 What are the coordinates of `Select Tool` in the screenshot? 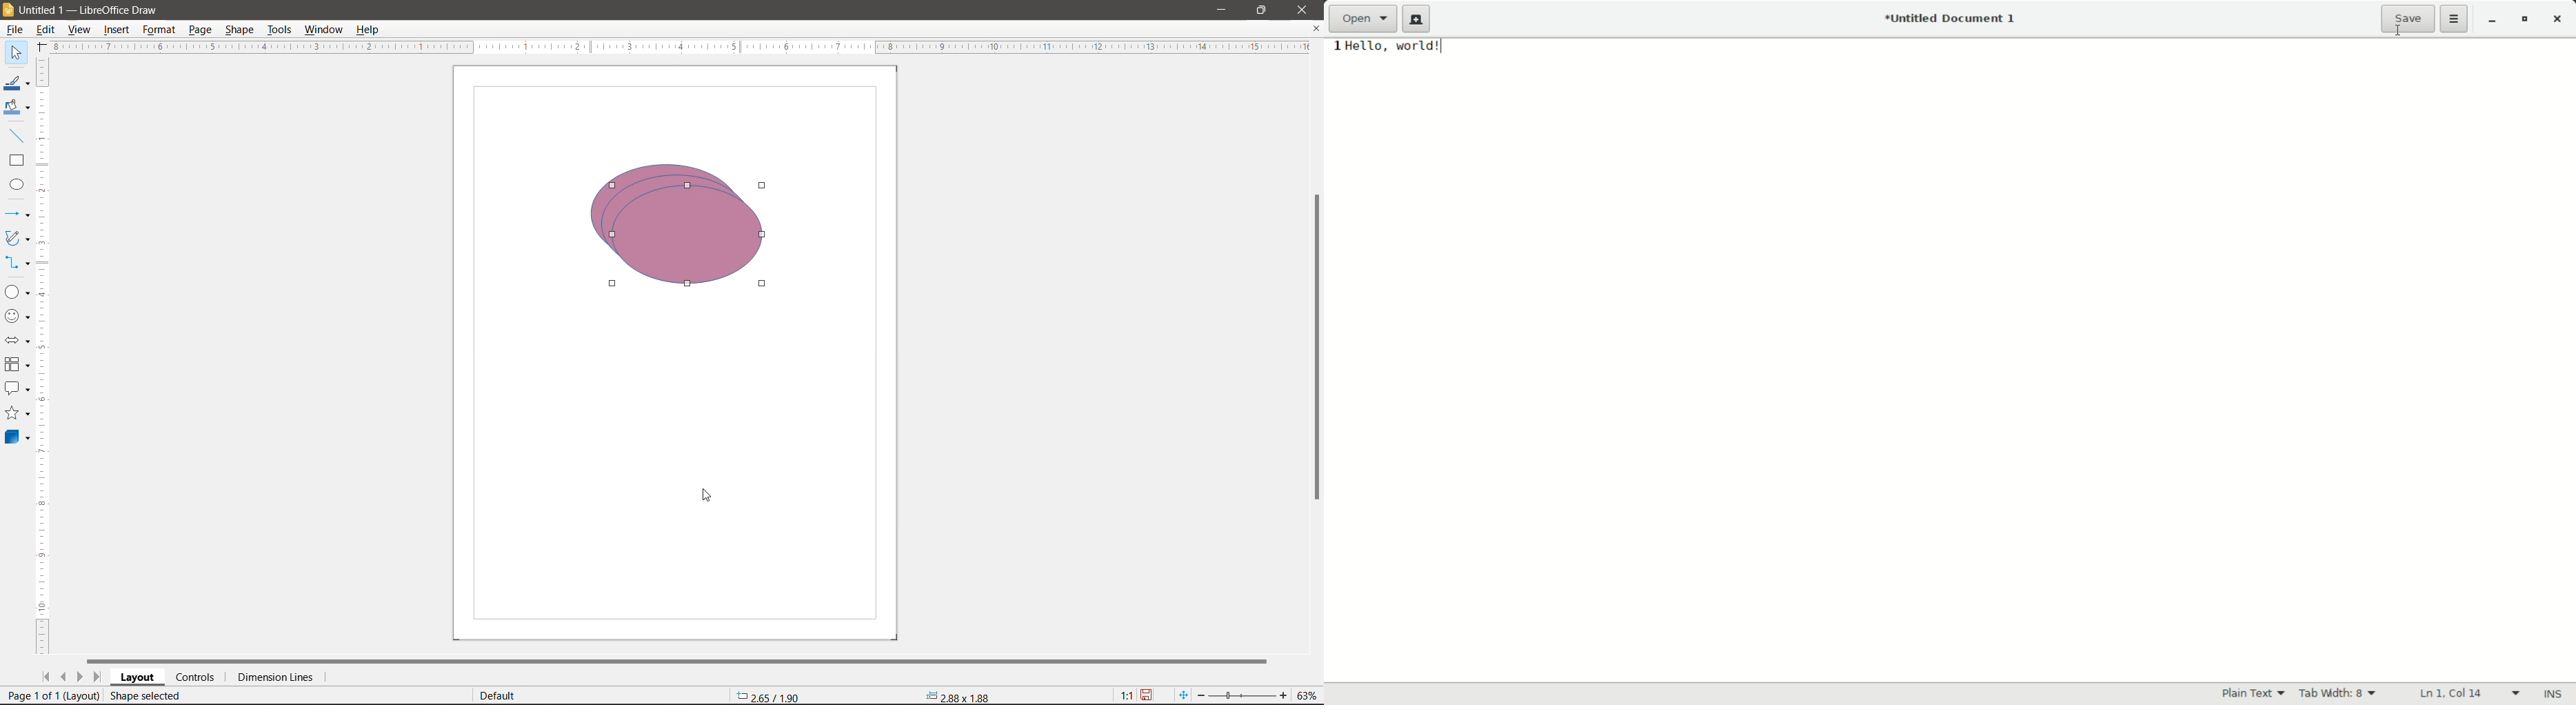 It's located at (16, 53).